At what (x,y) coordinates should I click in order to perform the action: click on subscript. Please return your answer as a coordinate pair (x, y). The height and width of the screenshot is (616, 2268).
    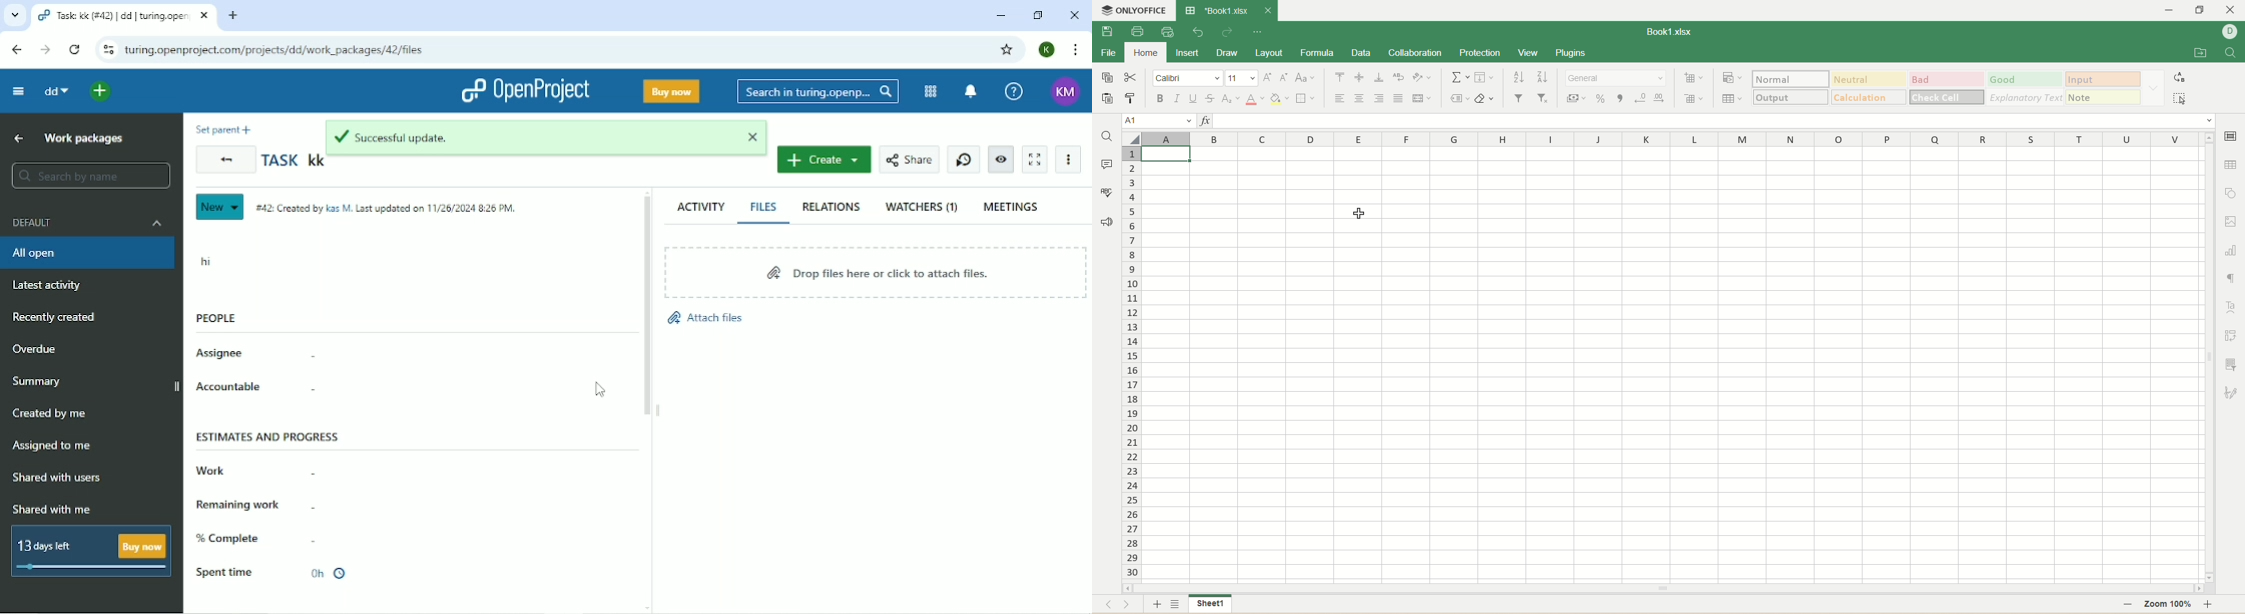
    Looking at the image, I should click on (1233, 100).